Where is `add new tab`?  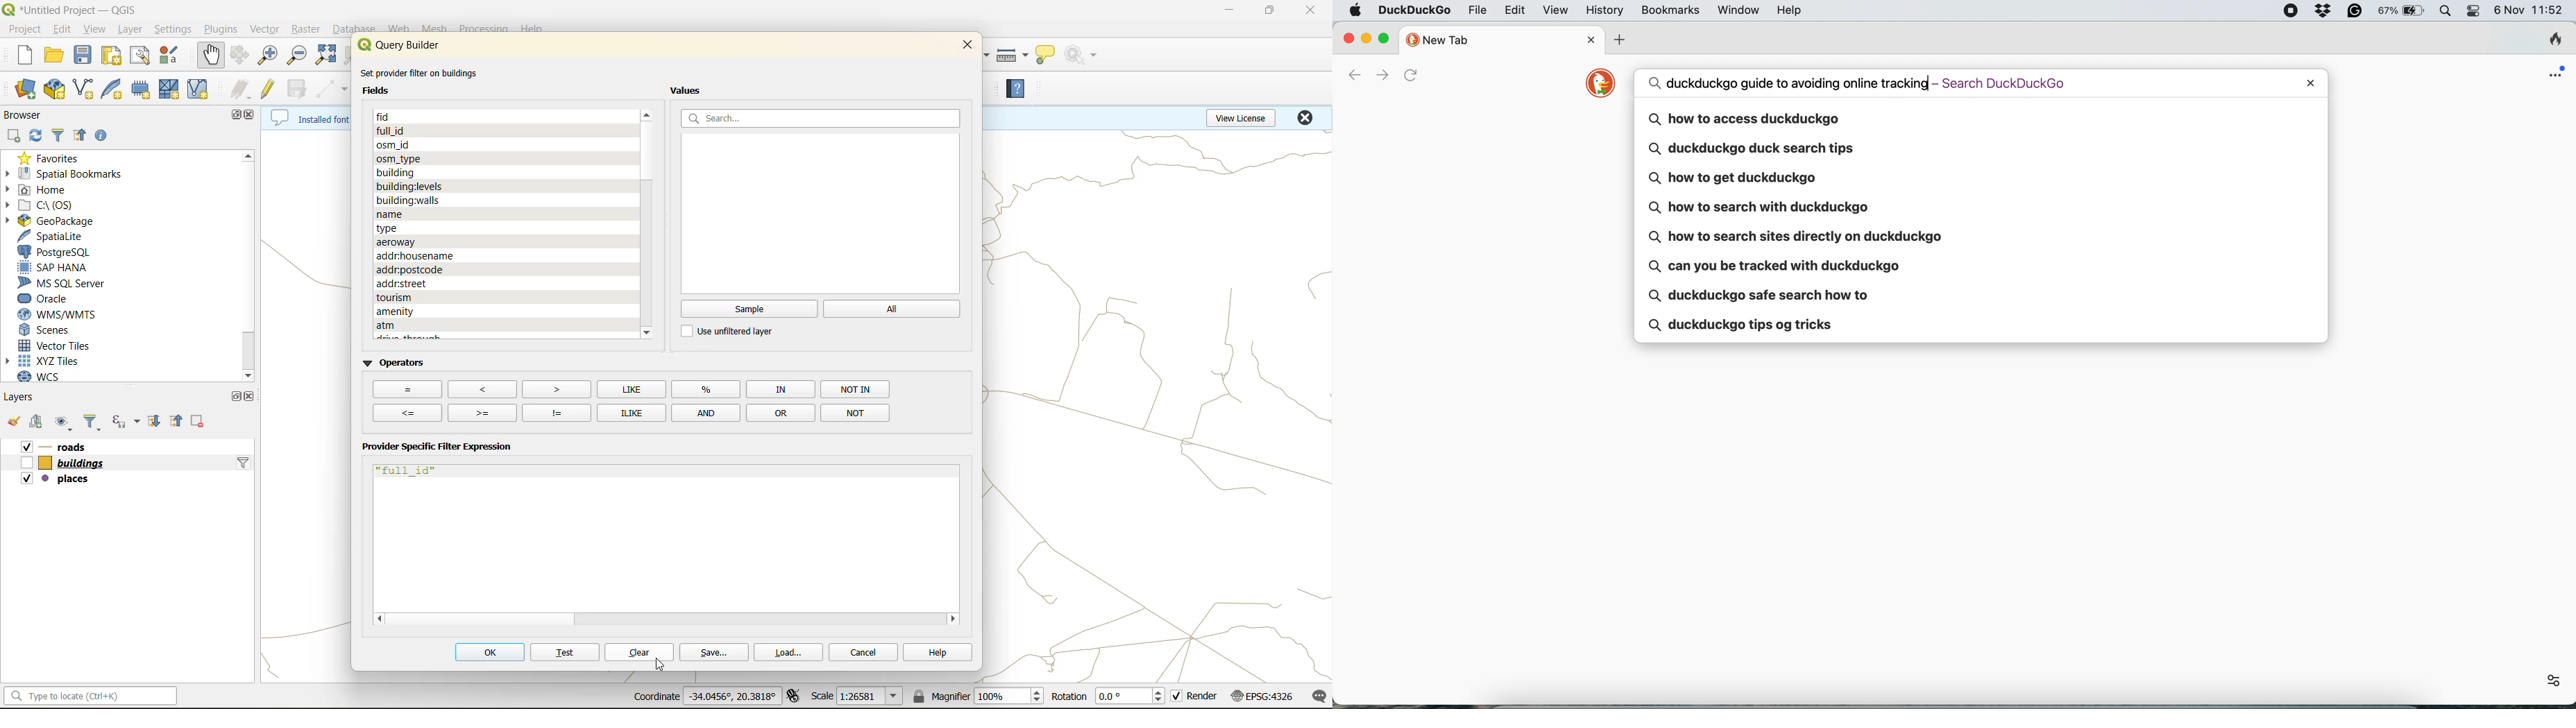
add new tab is located at coordinates (1621, 39).